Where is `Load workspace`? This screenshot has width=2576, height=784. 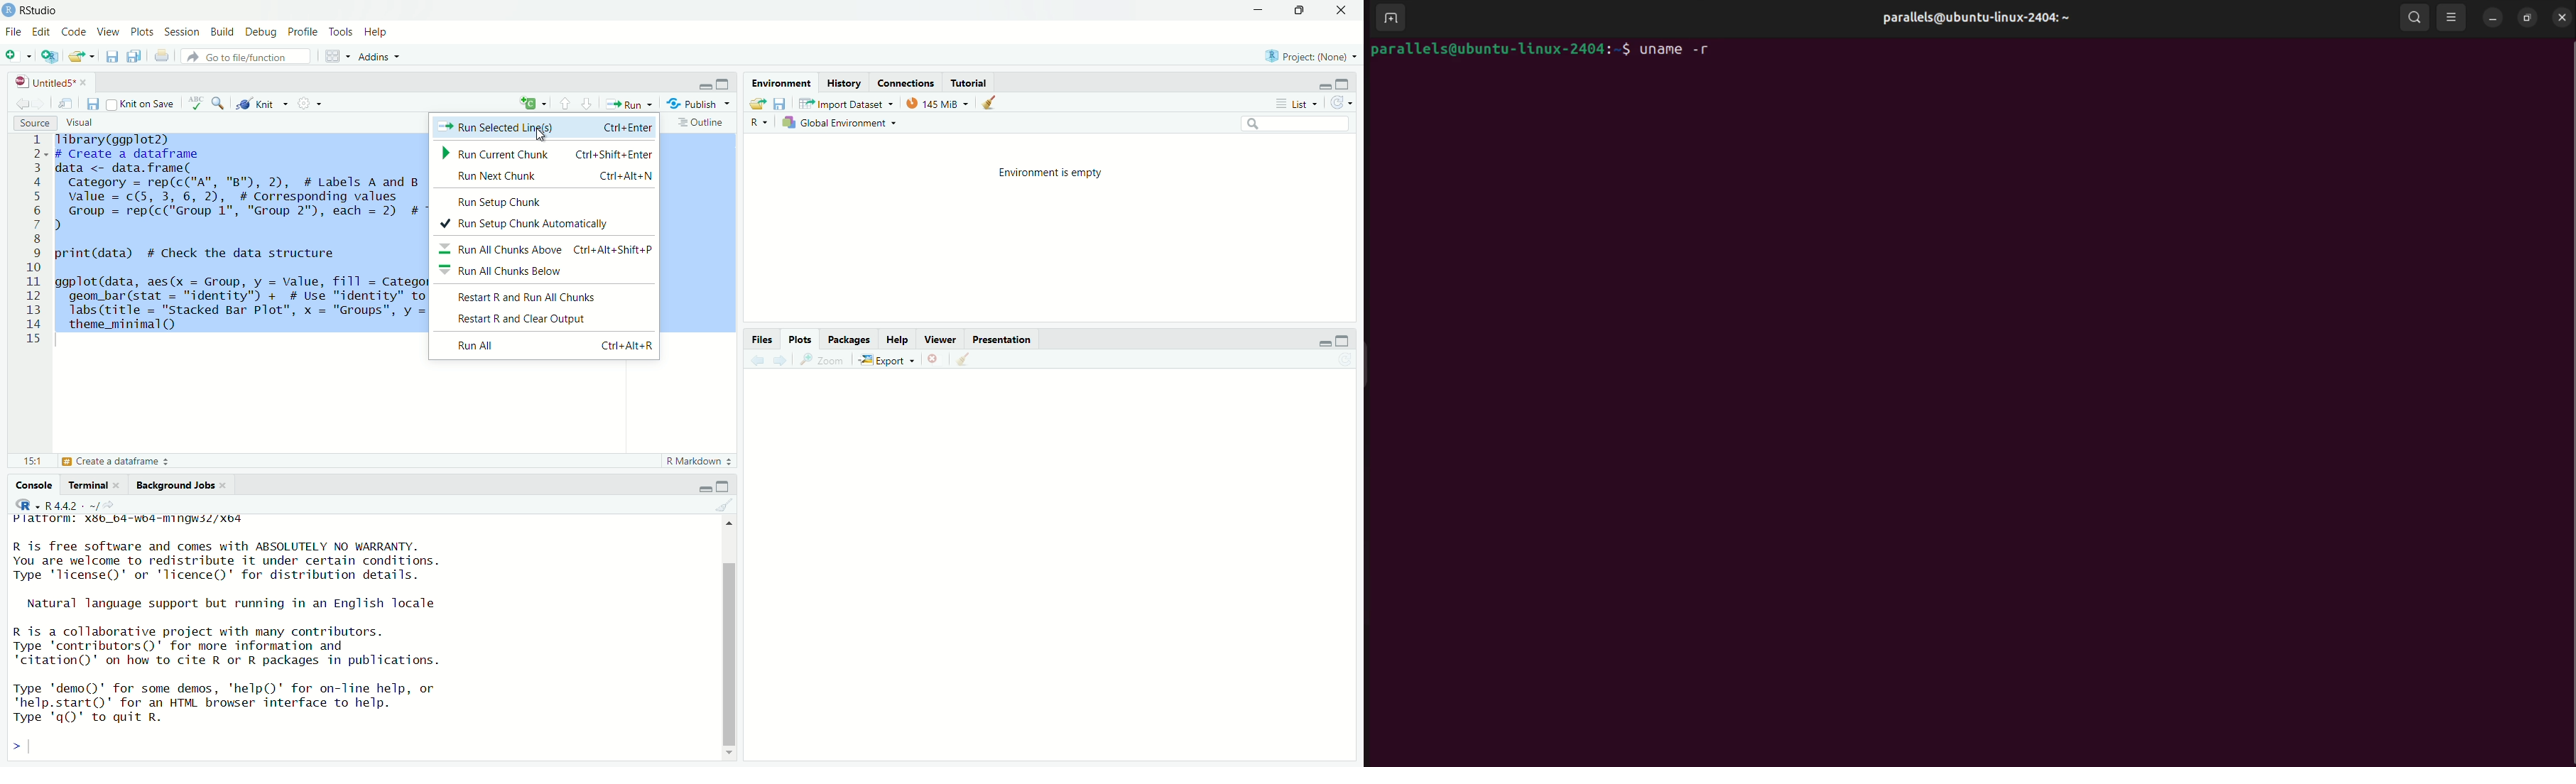 Load workspace is located at coordinates (756, 102).